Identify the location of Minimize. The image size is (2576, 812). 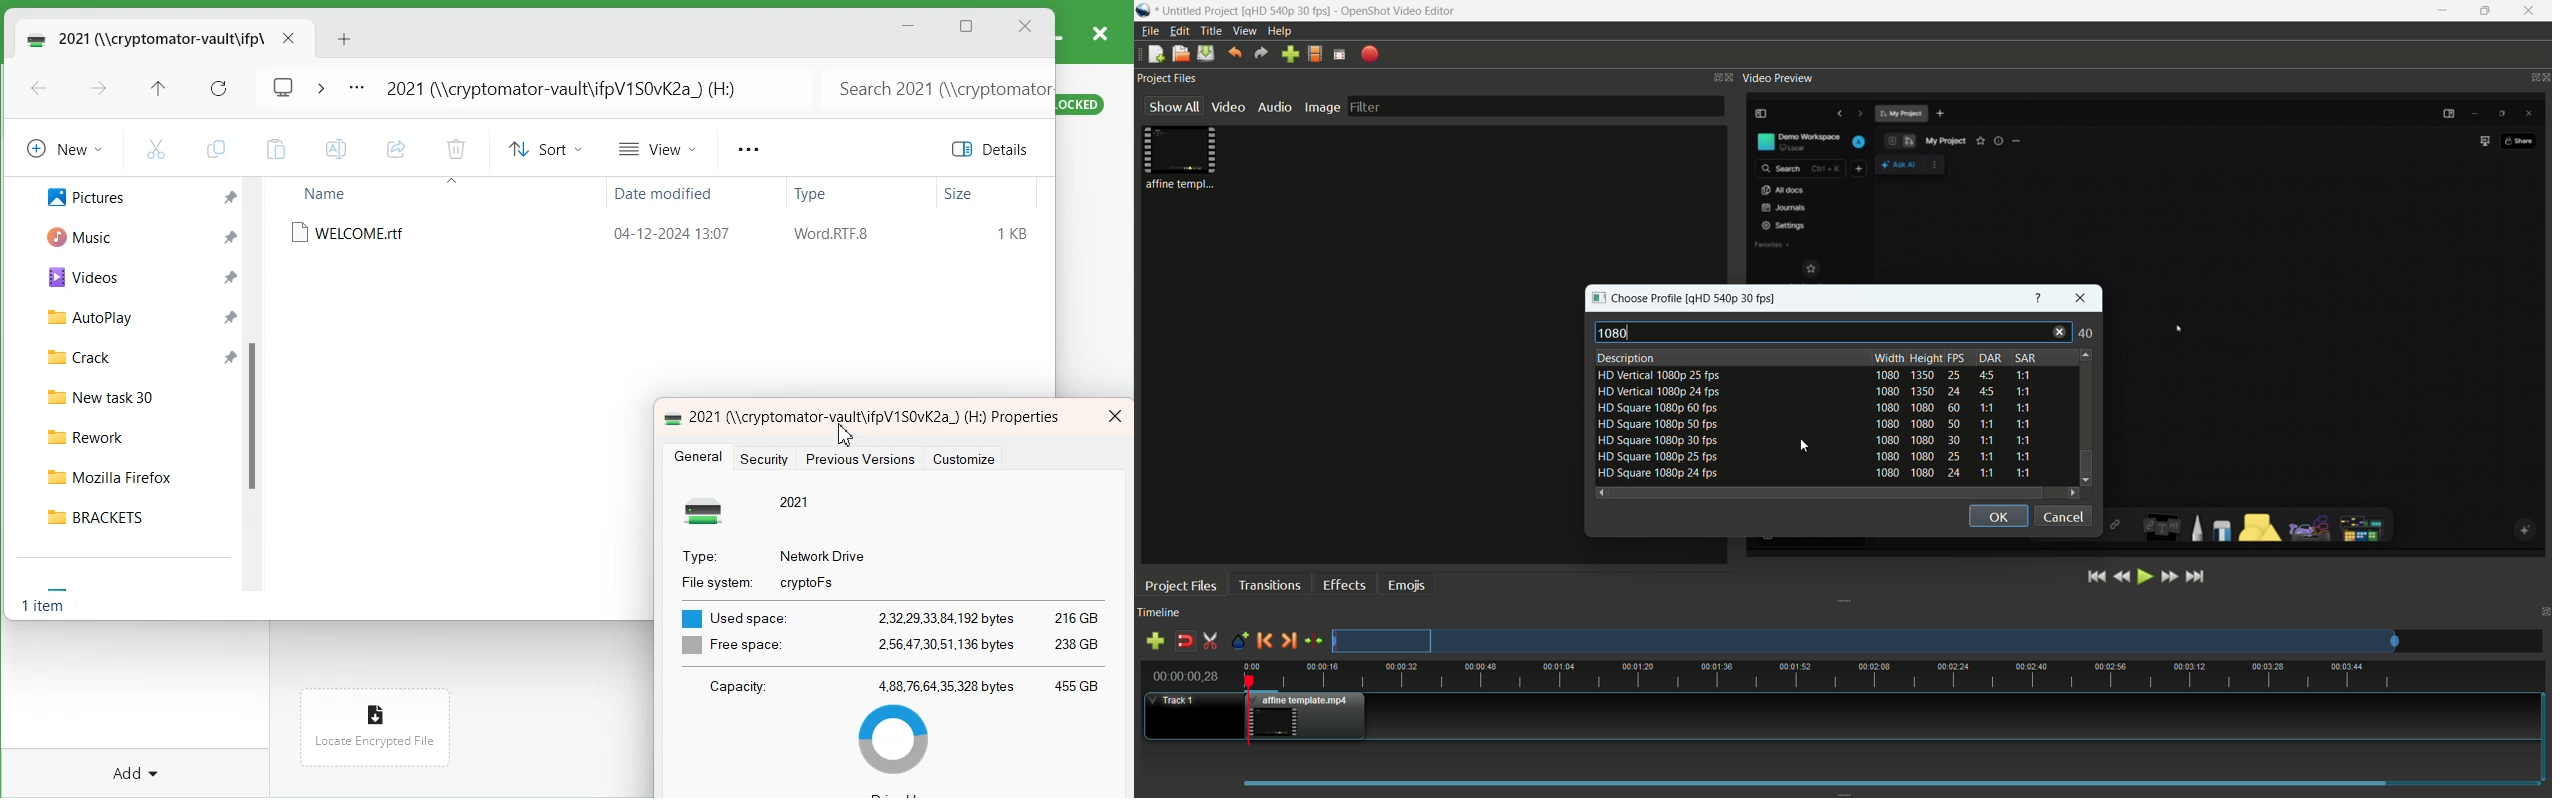
(909, 26).